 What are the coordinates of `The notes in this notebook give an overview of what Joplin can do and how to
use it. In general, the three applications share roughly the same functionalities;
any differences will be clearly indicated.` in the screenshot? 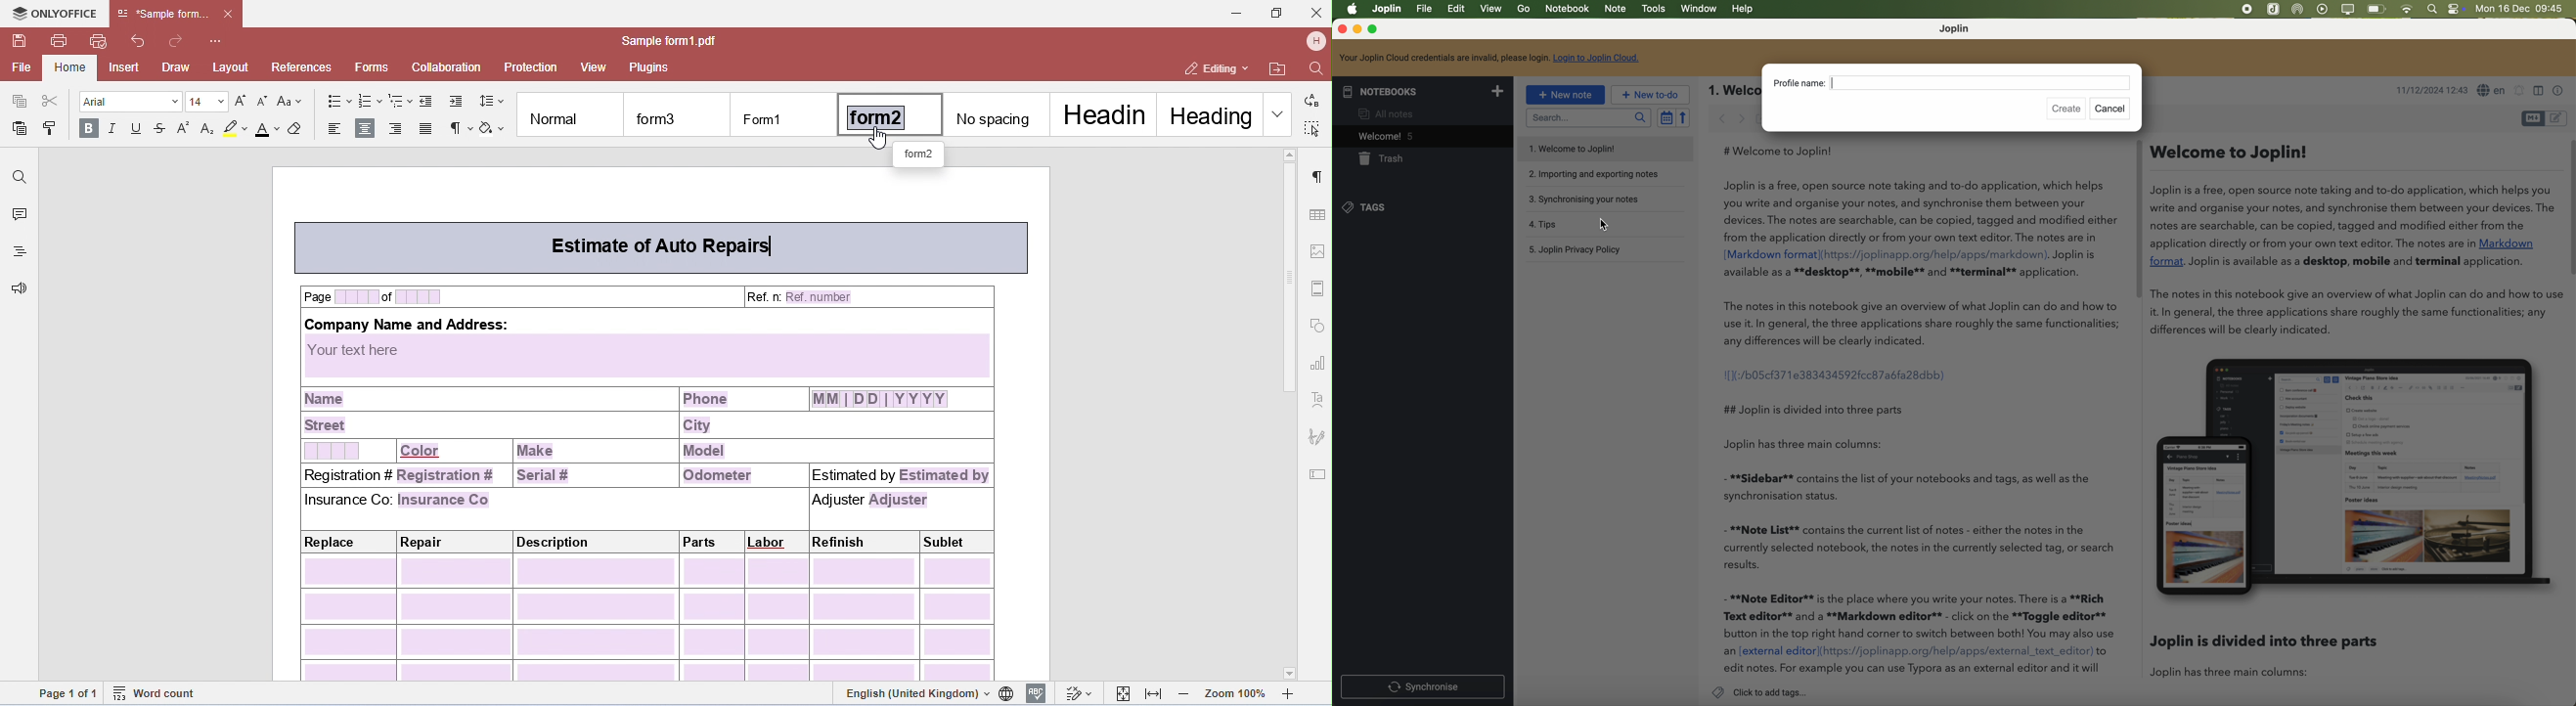 It's located at (1924, 323).